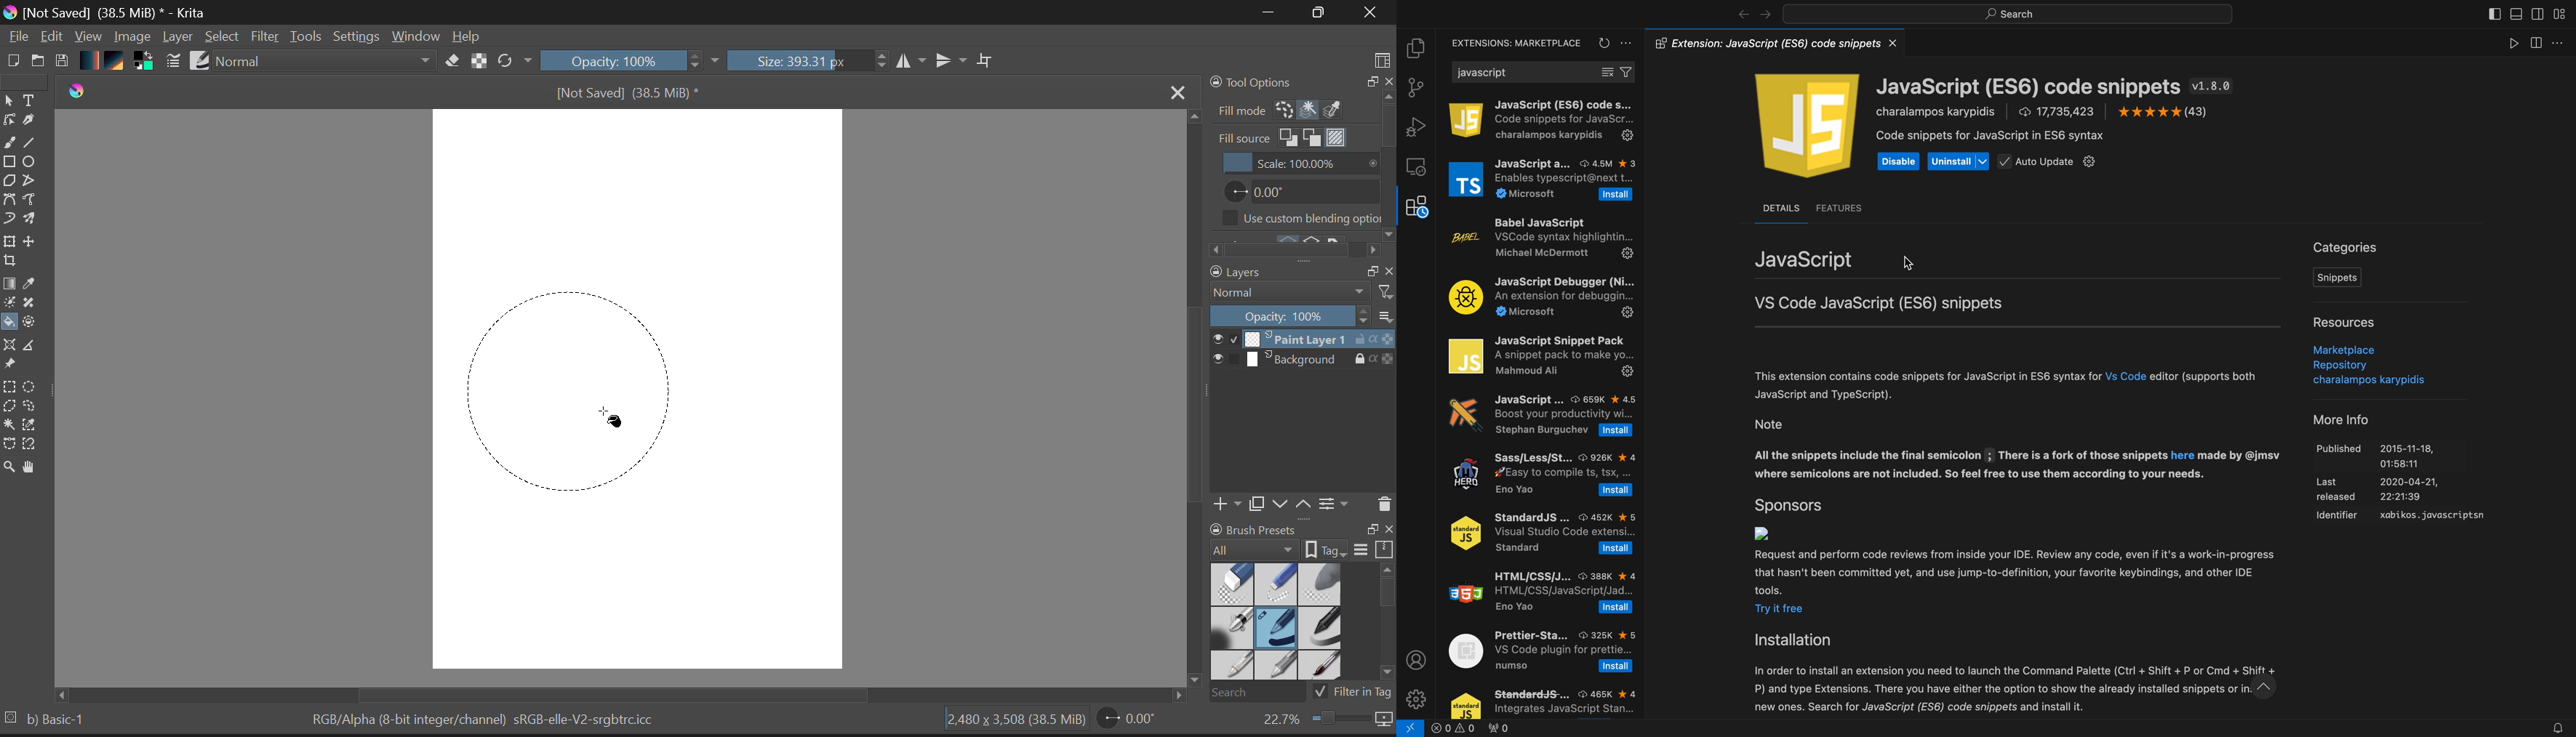 The image size is (2576, 756). I want to click on Select, so click(224, 37).